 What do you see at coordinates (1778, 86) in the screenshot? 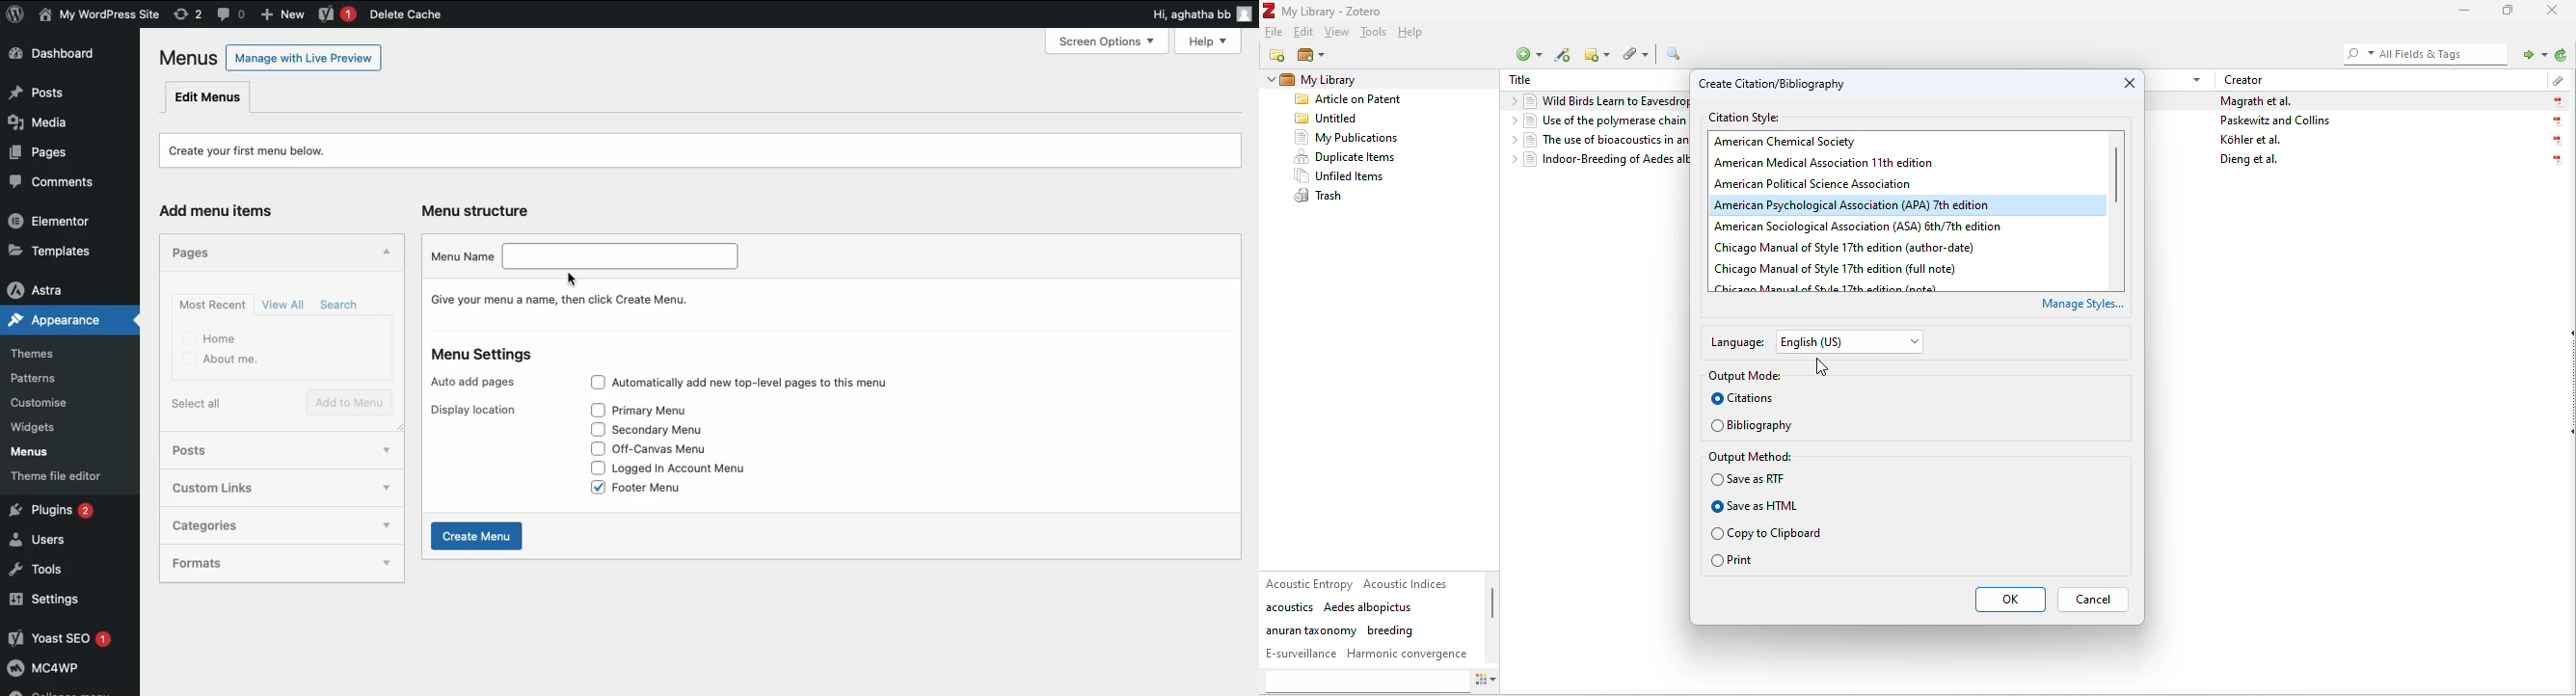
I see `create citation/ bibliography` at bounding box center [1778, 86].